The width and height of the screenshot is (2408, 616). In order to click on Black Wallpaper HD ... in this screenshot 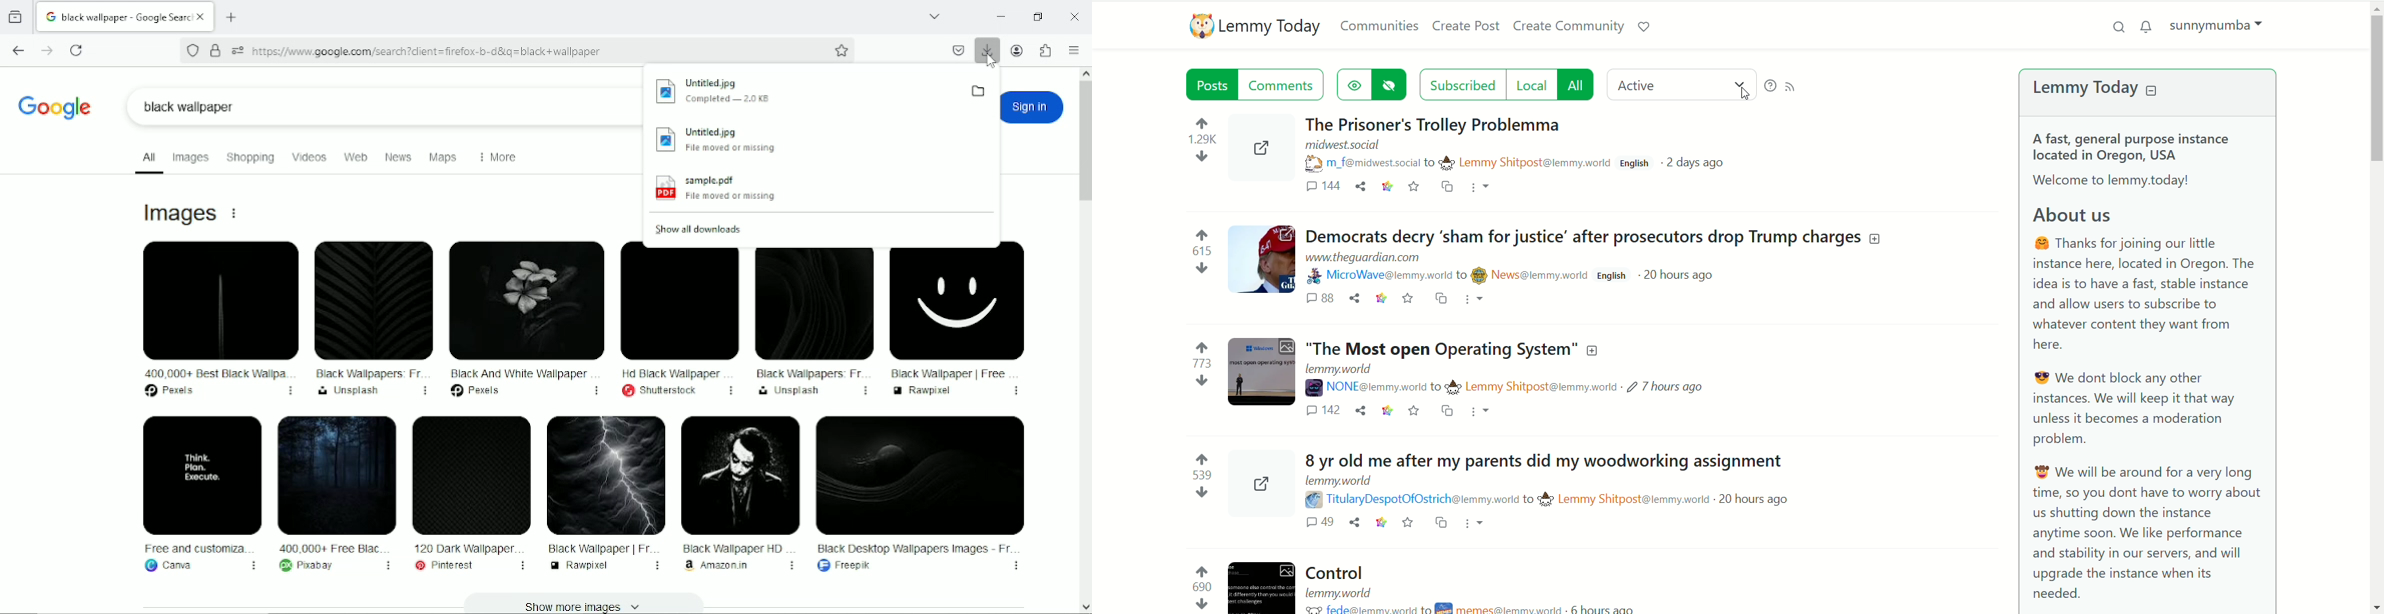, I will do `click(738, 493)`.